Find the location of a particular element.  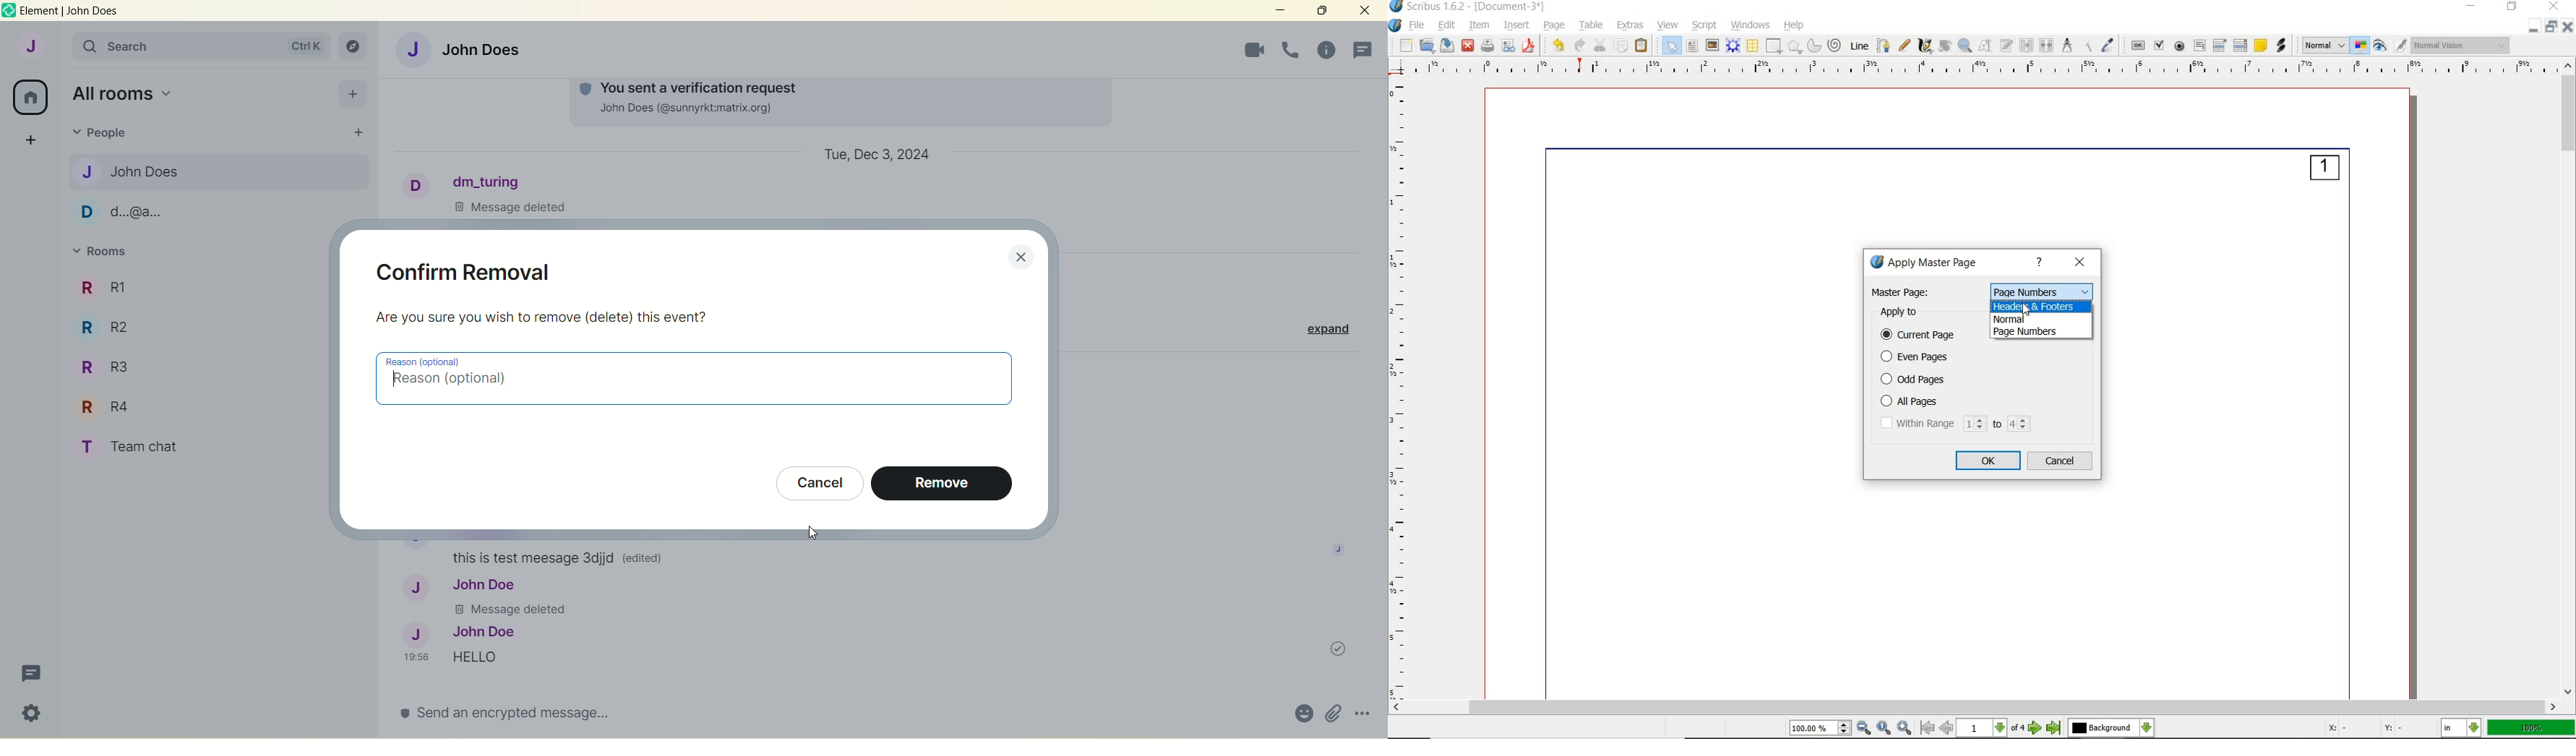

page is located at coordinates (1553, 25).